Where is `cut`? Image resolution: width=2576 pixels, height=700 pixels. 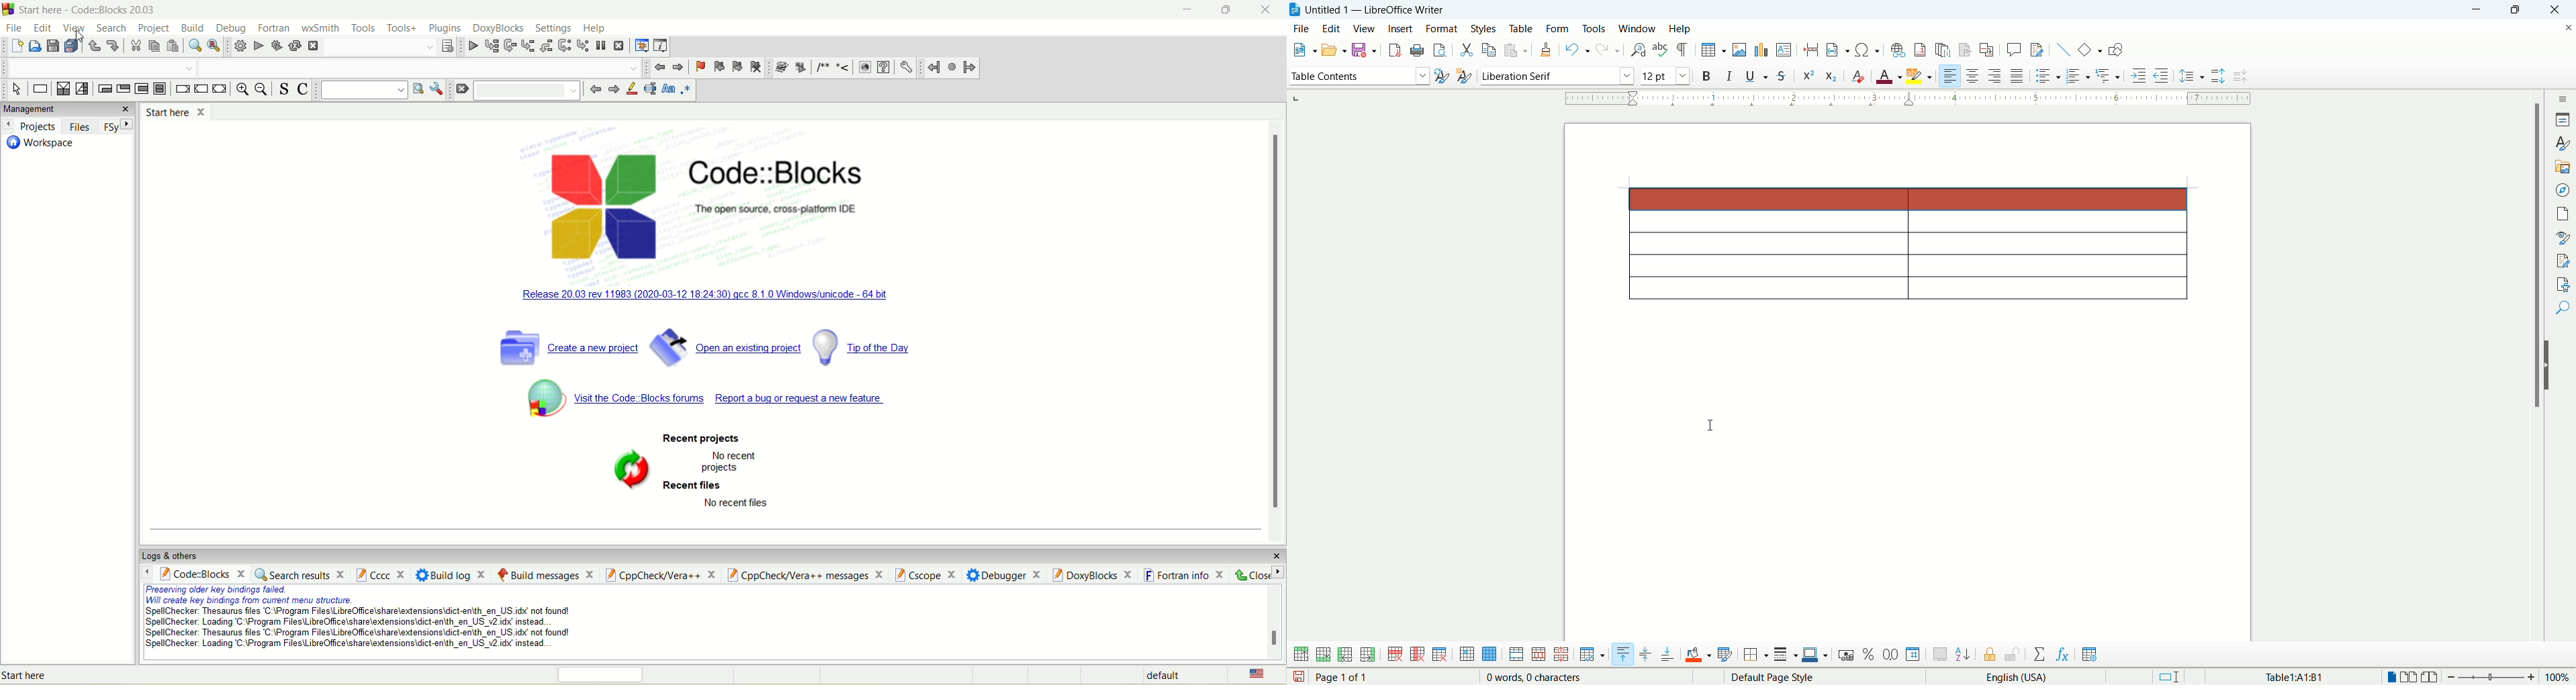 cut is located at coordinates (135, 47).